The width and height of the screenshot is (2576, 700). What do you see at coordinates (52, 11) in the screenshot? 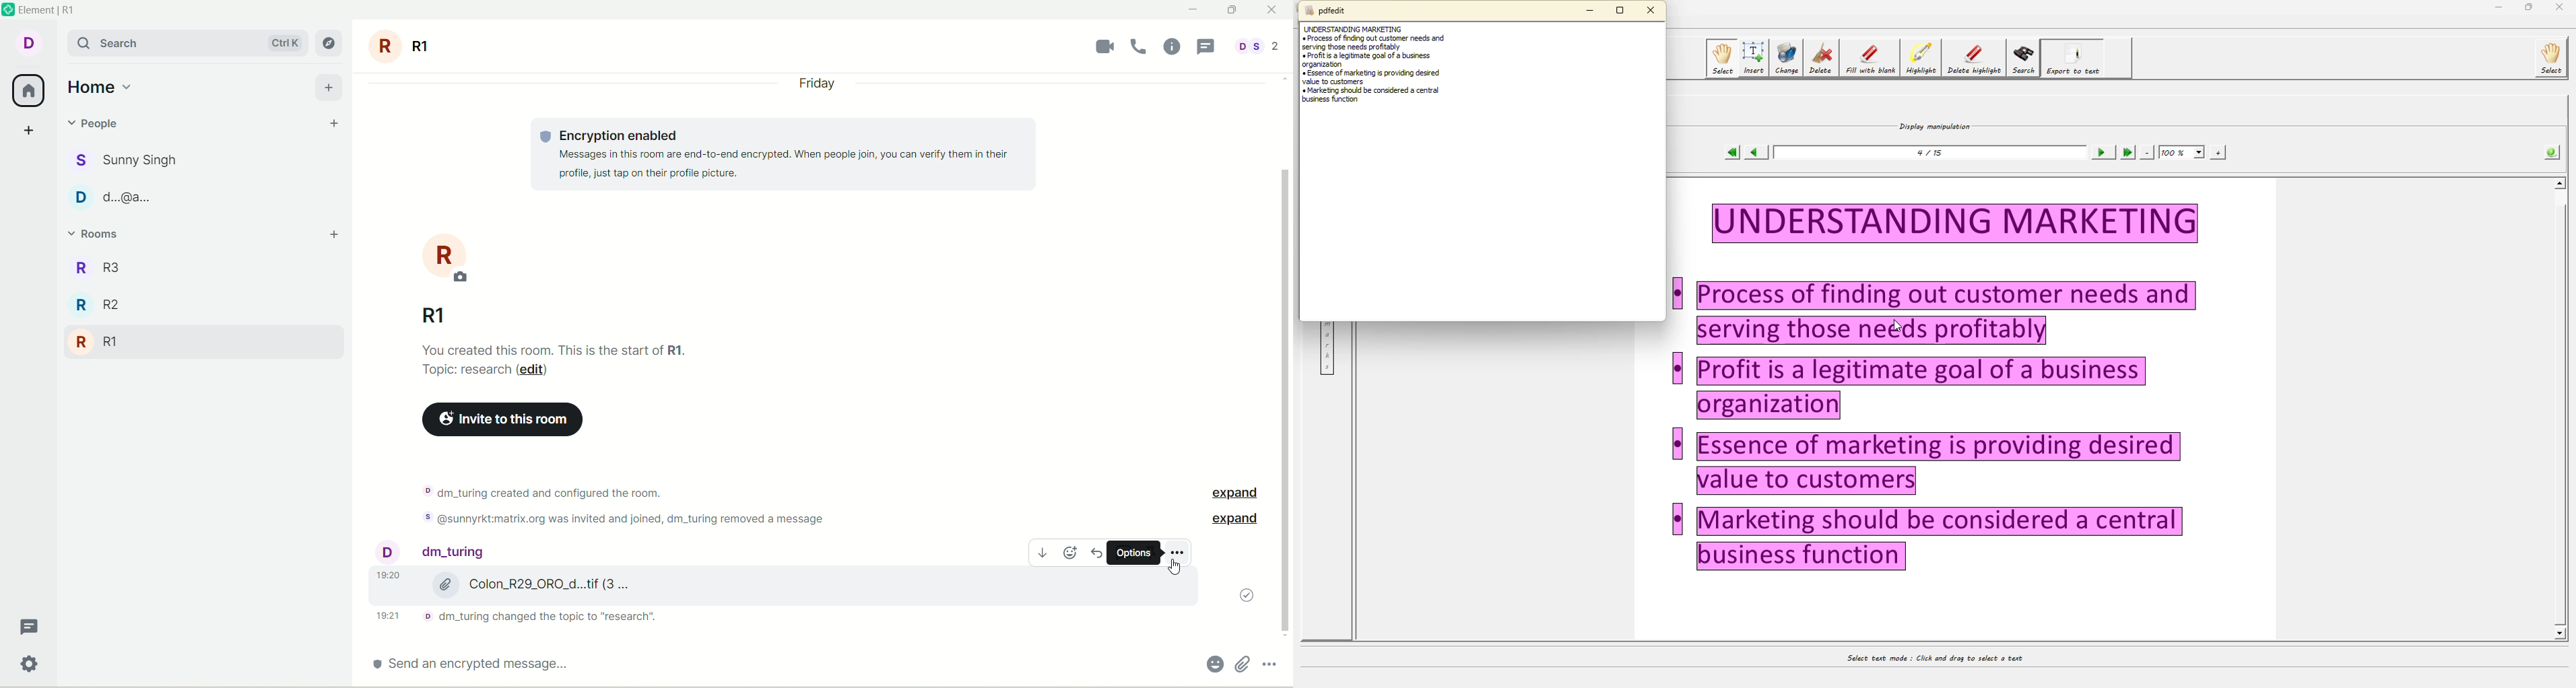
I see `element` at bounding box center [52, 11].